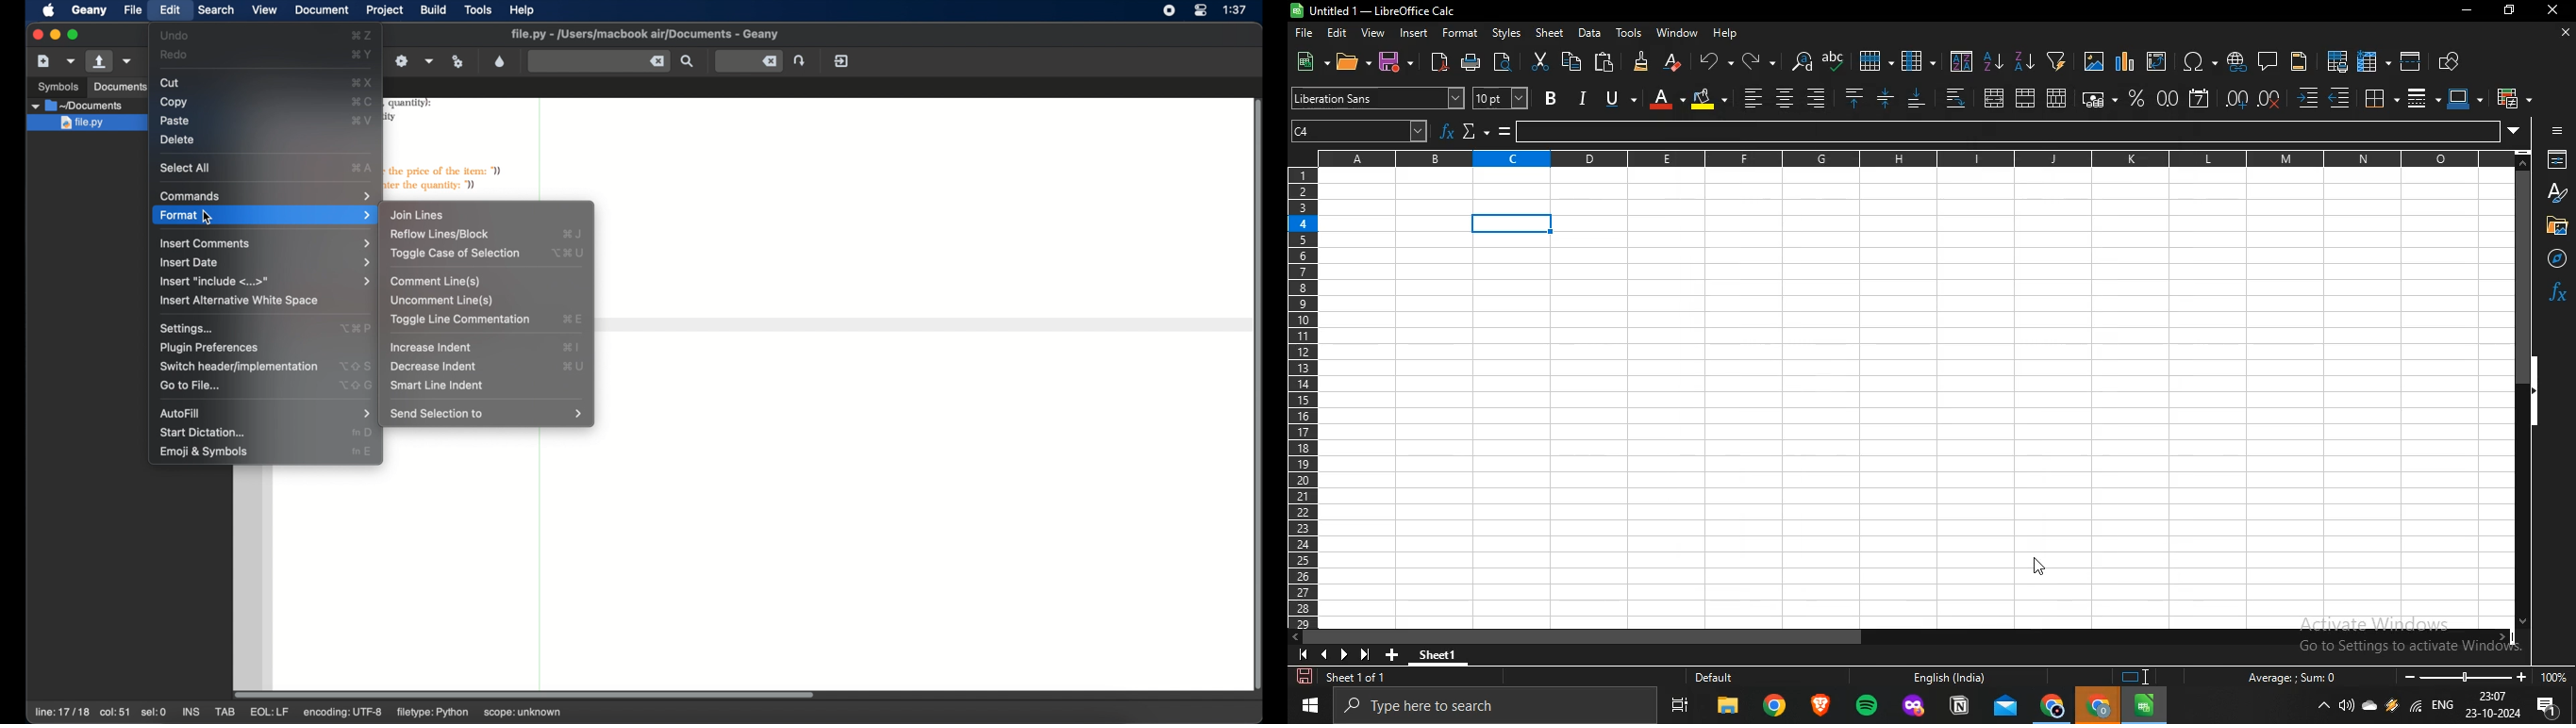  I want to click on wifi, so click(2416, 710).